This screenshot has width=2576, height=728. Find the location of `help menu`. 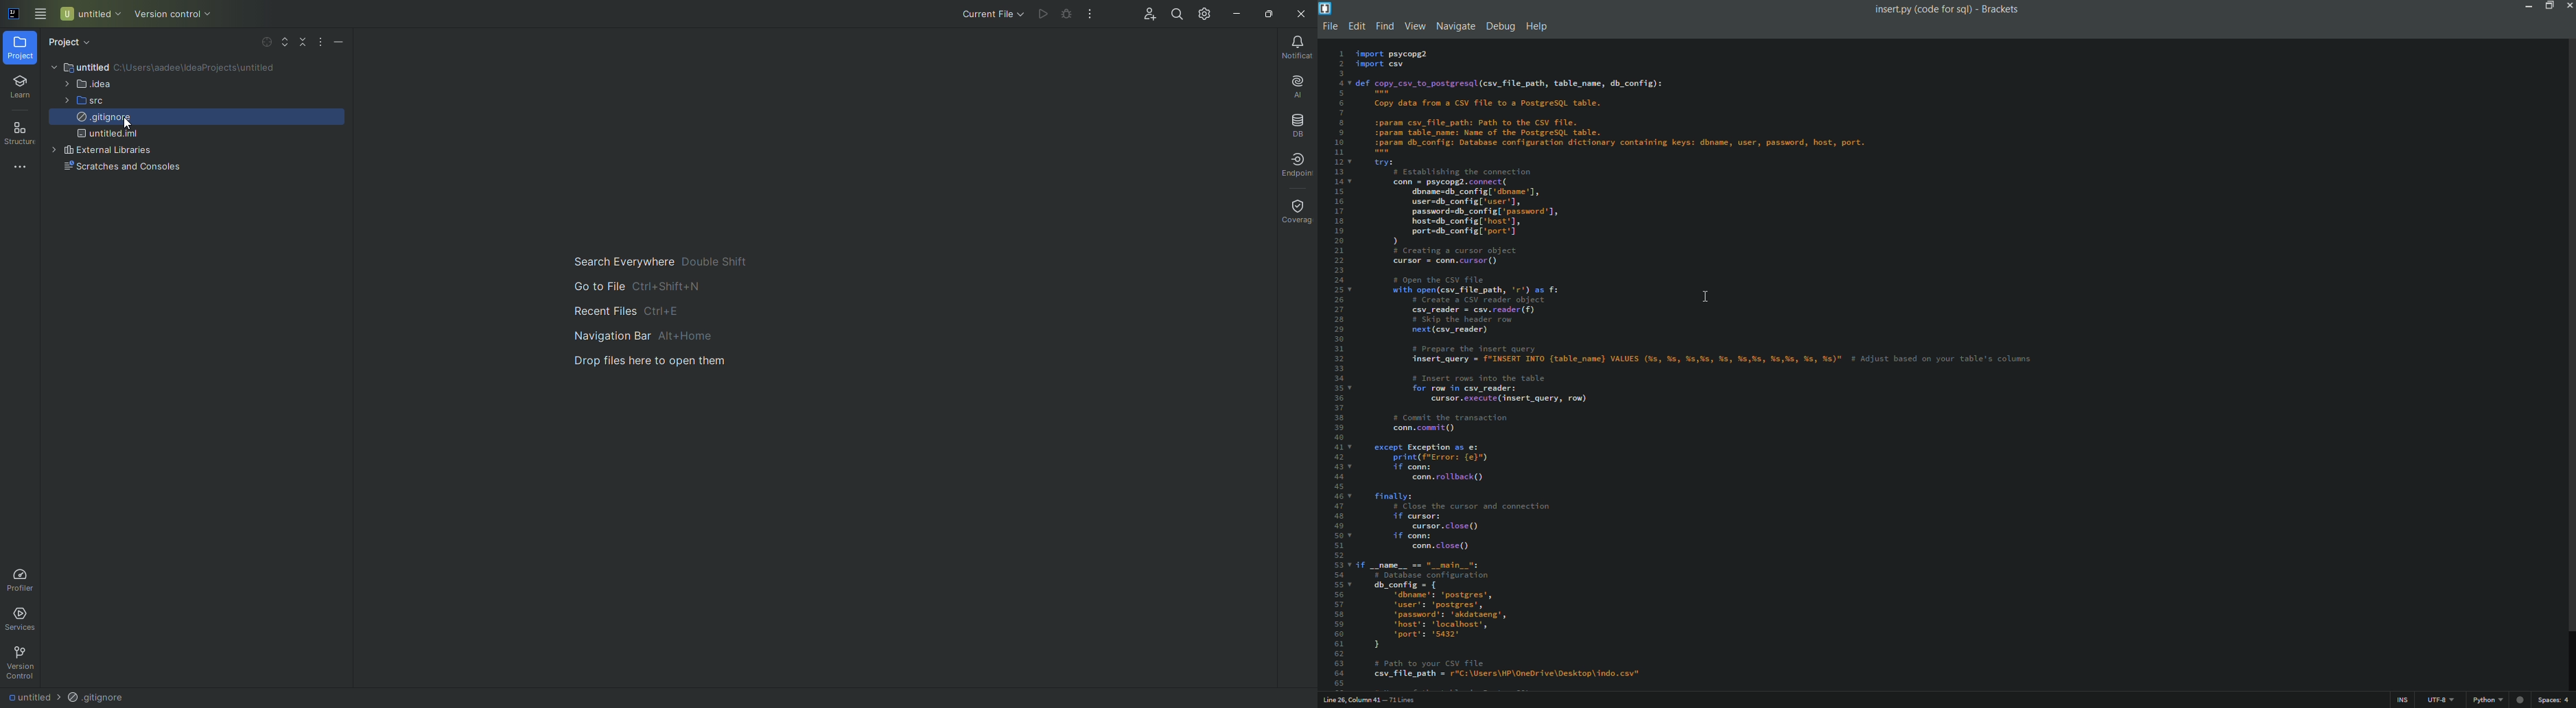

help menu is located at coordinates (1537, 27).